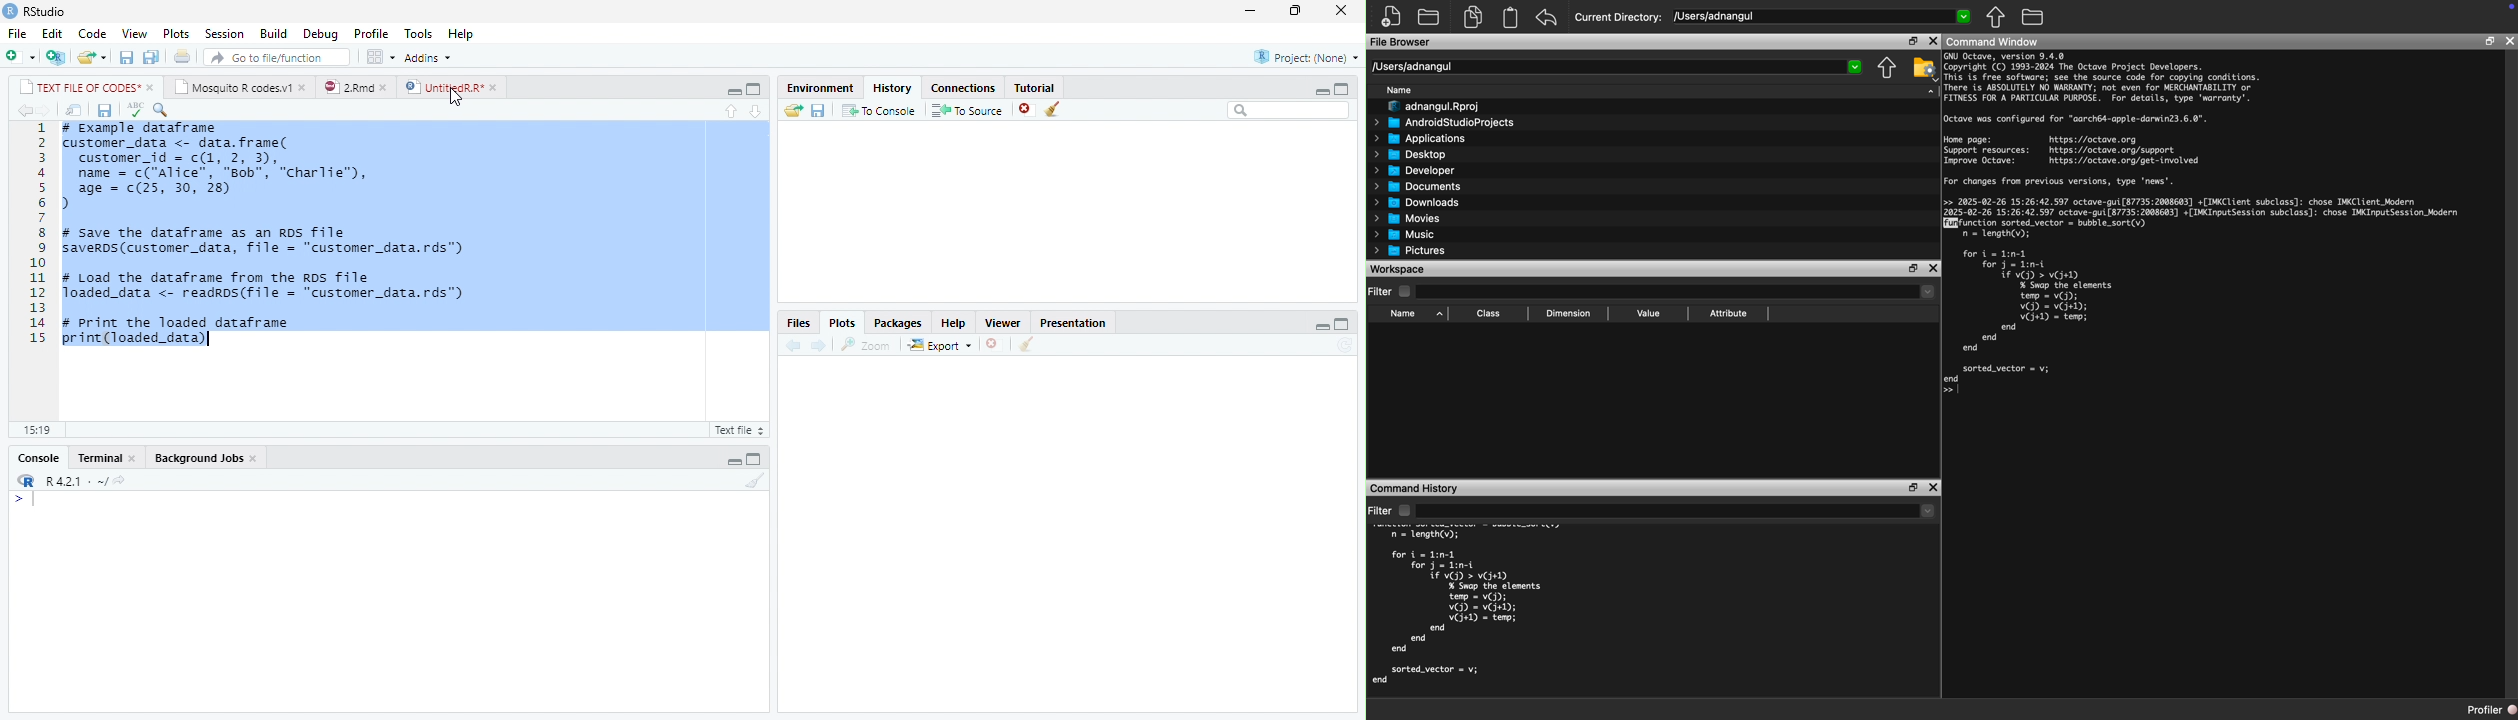  What do you see at coordinates (734, 92) in the screenshot?
I see `minimize` at bounding box center [734, 92].